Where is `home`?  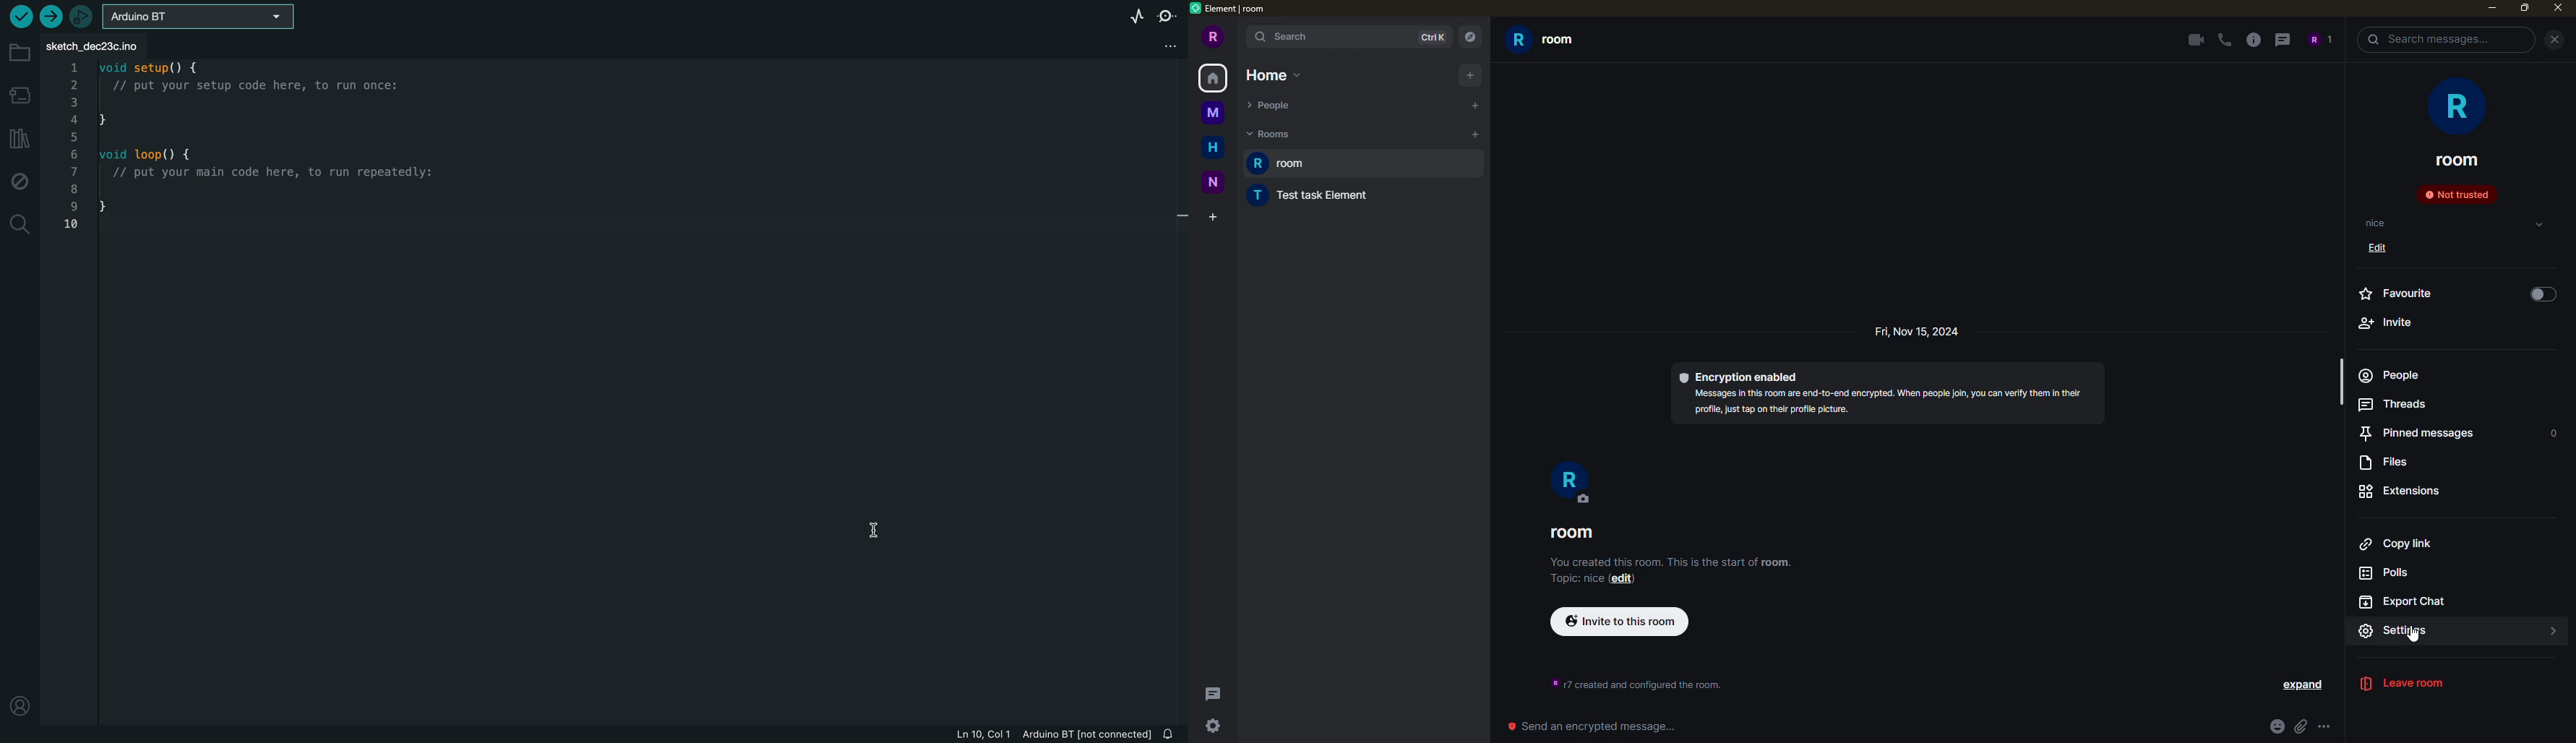
home is located at coordinates (1274, 76).